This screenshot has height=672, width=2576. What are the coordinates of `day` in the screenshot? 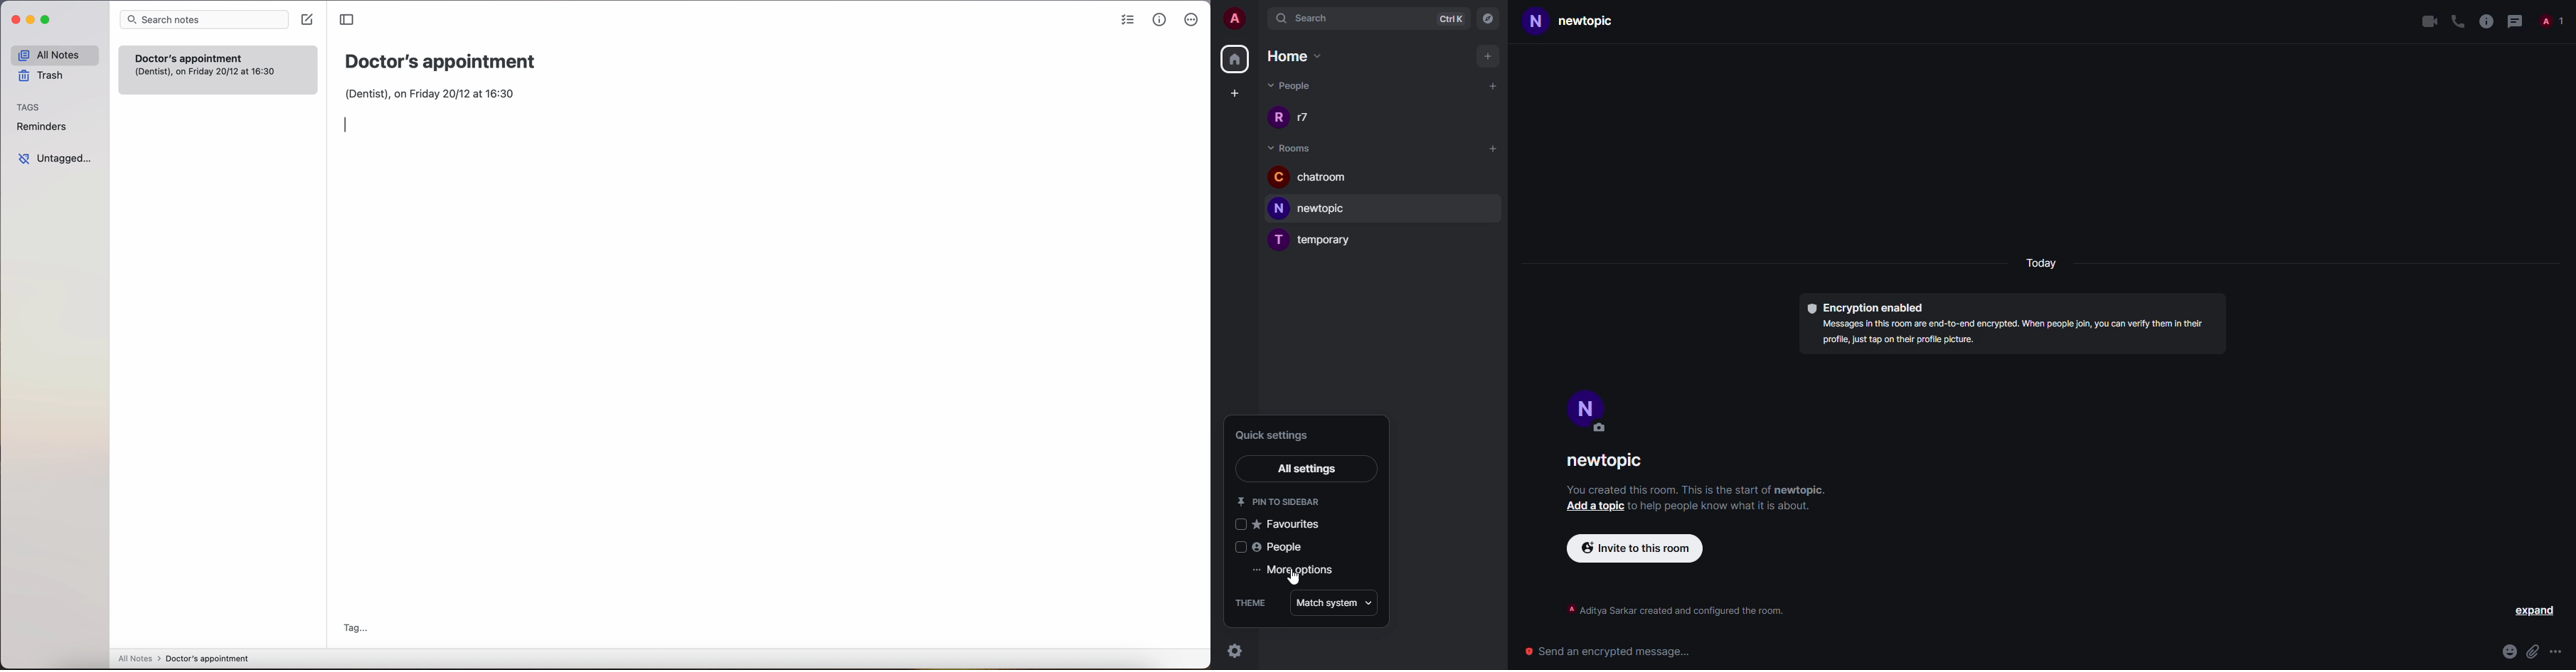 It's located at (2040, 260).